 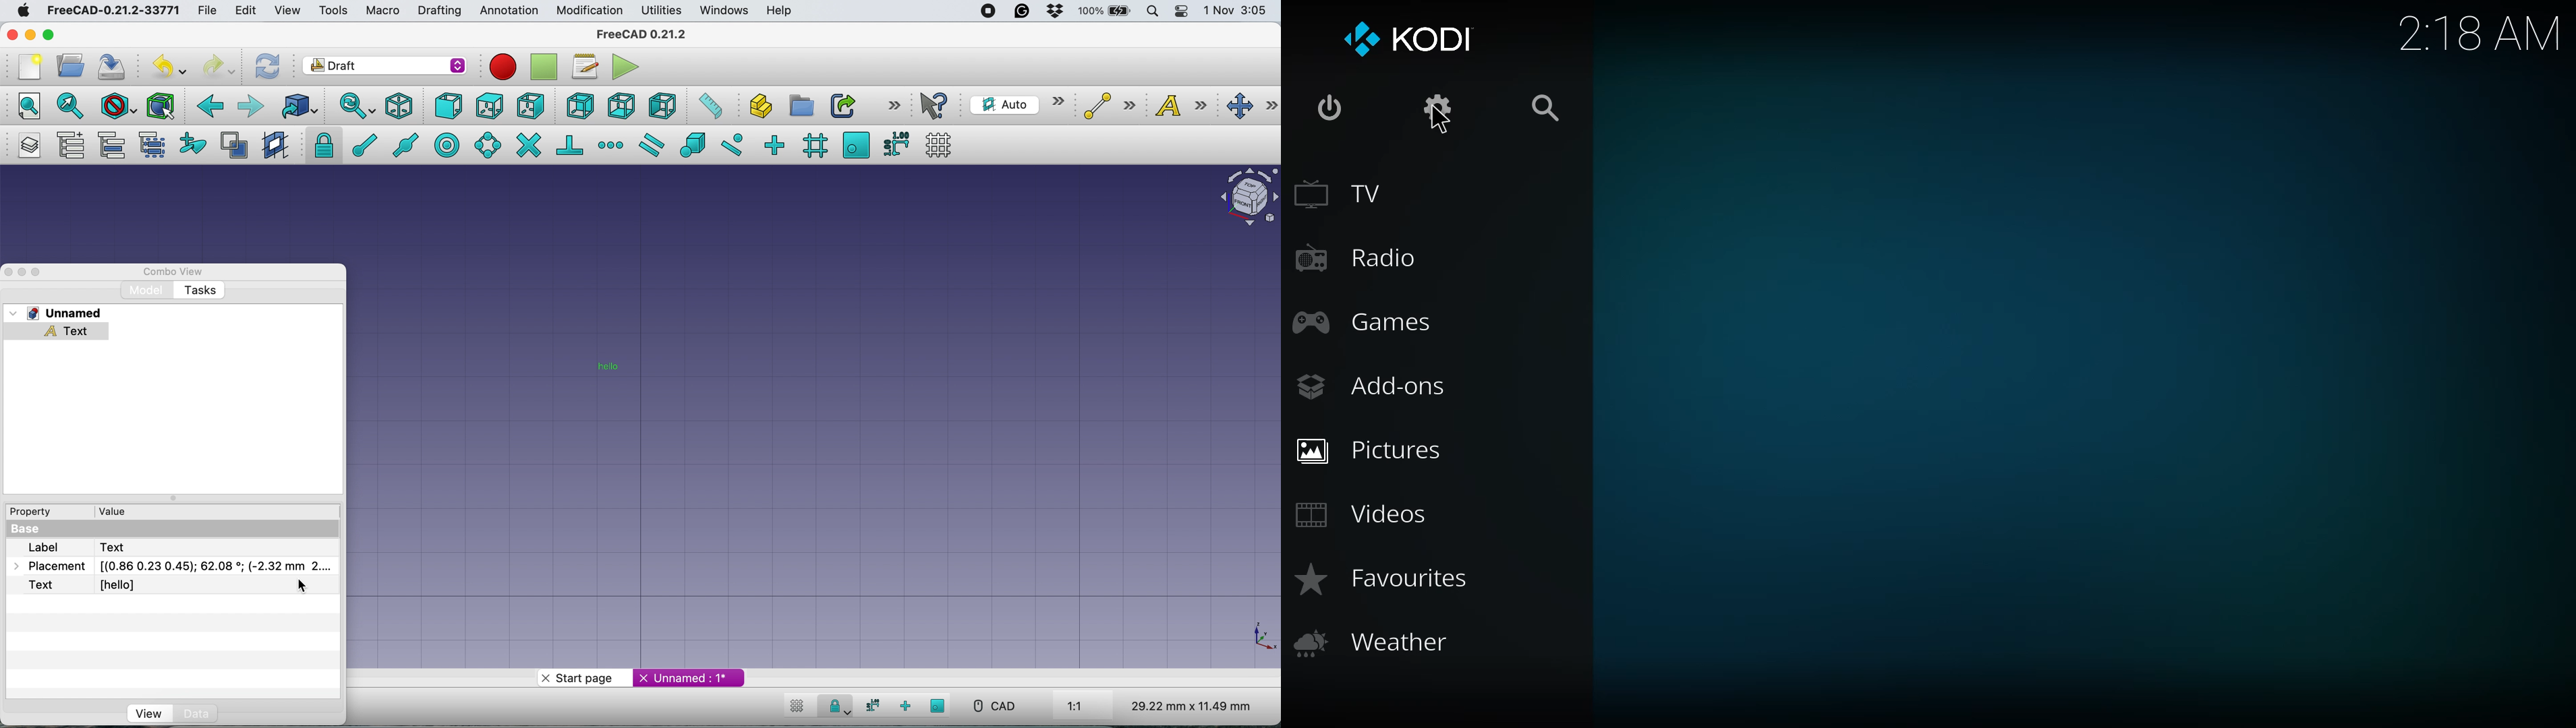 I want to click on start page, so click(x=574, y=676).